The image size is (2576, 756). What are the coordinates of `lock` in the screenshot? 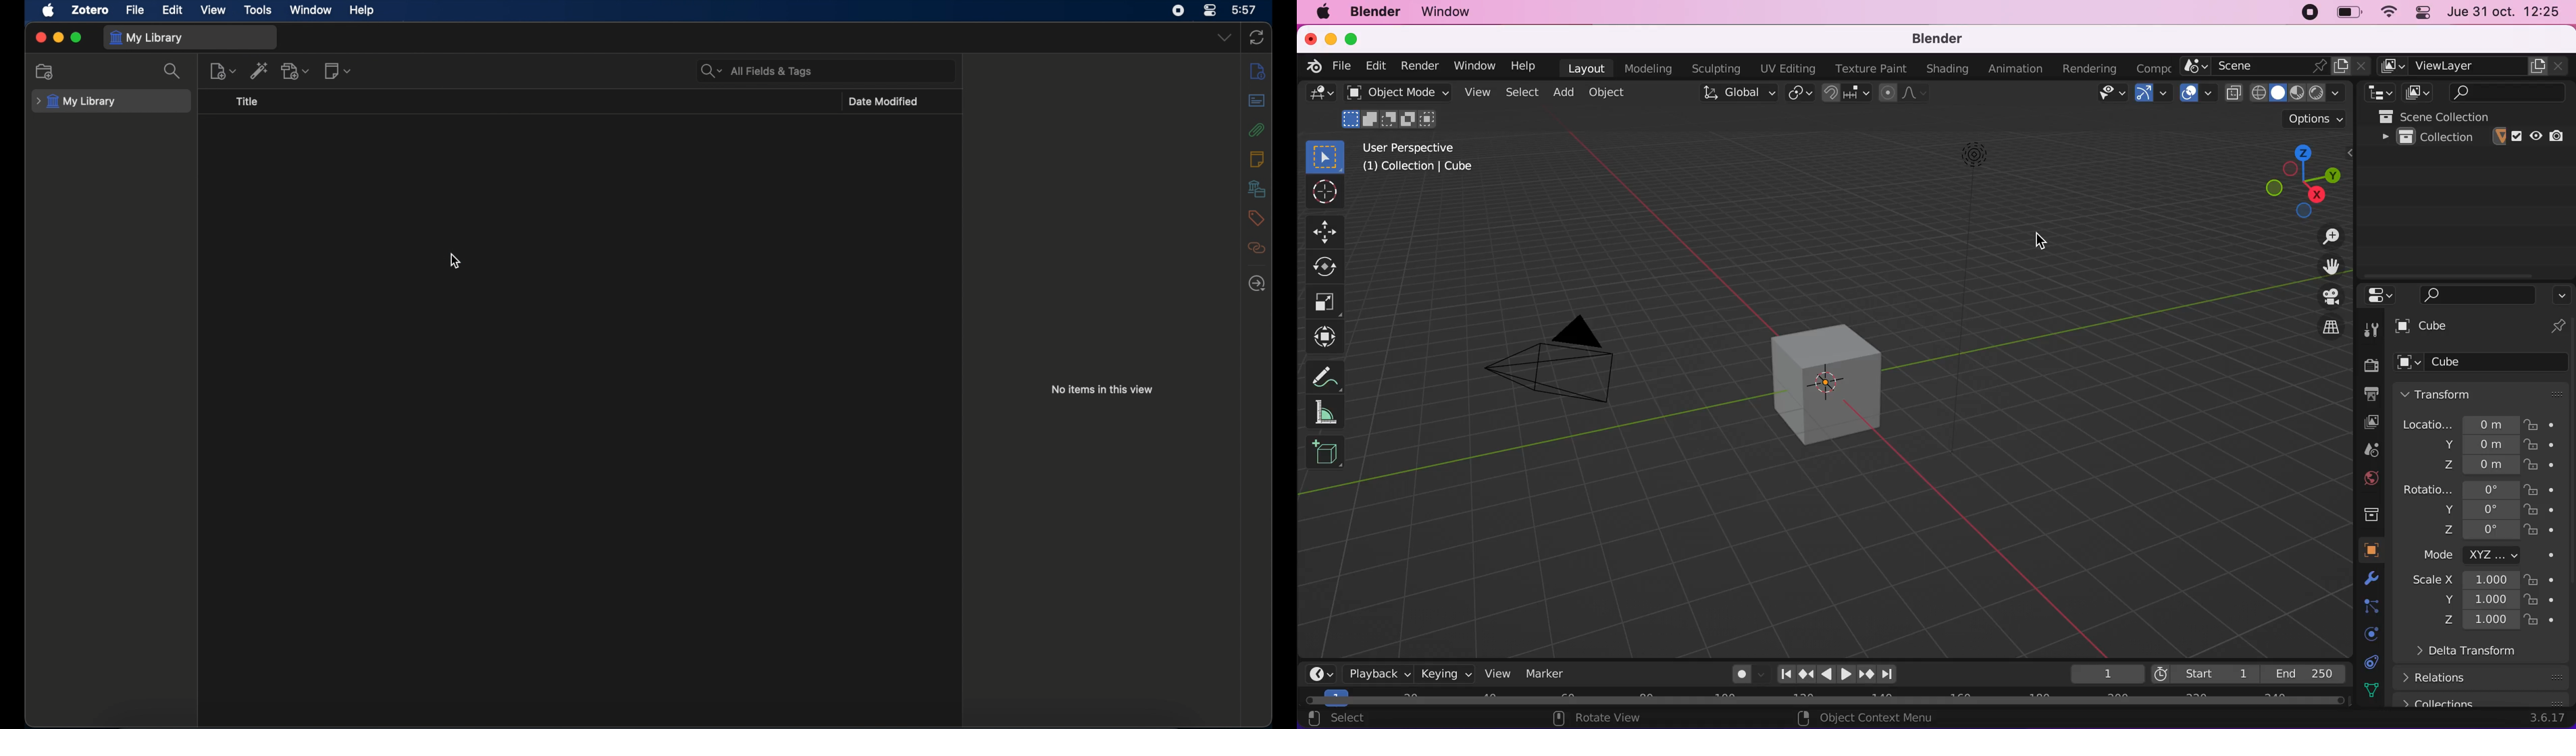 It's located at (2551, 620).